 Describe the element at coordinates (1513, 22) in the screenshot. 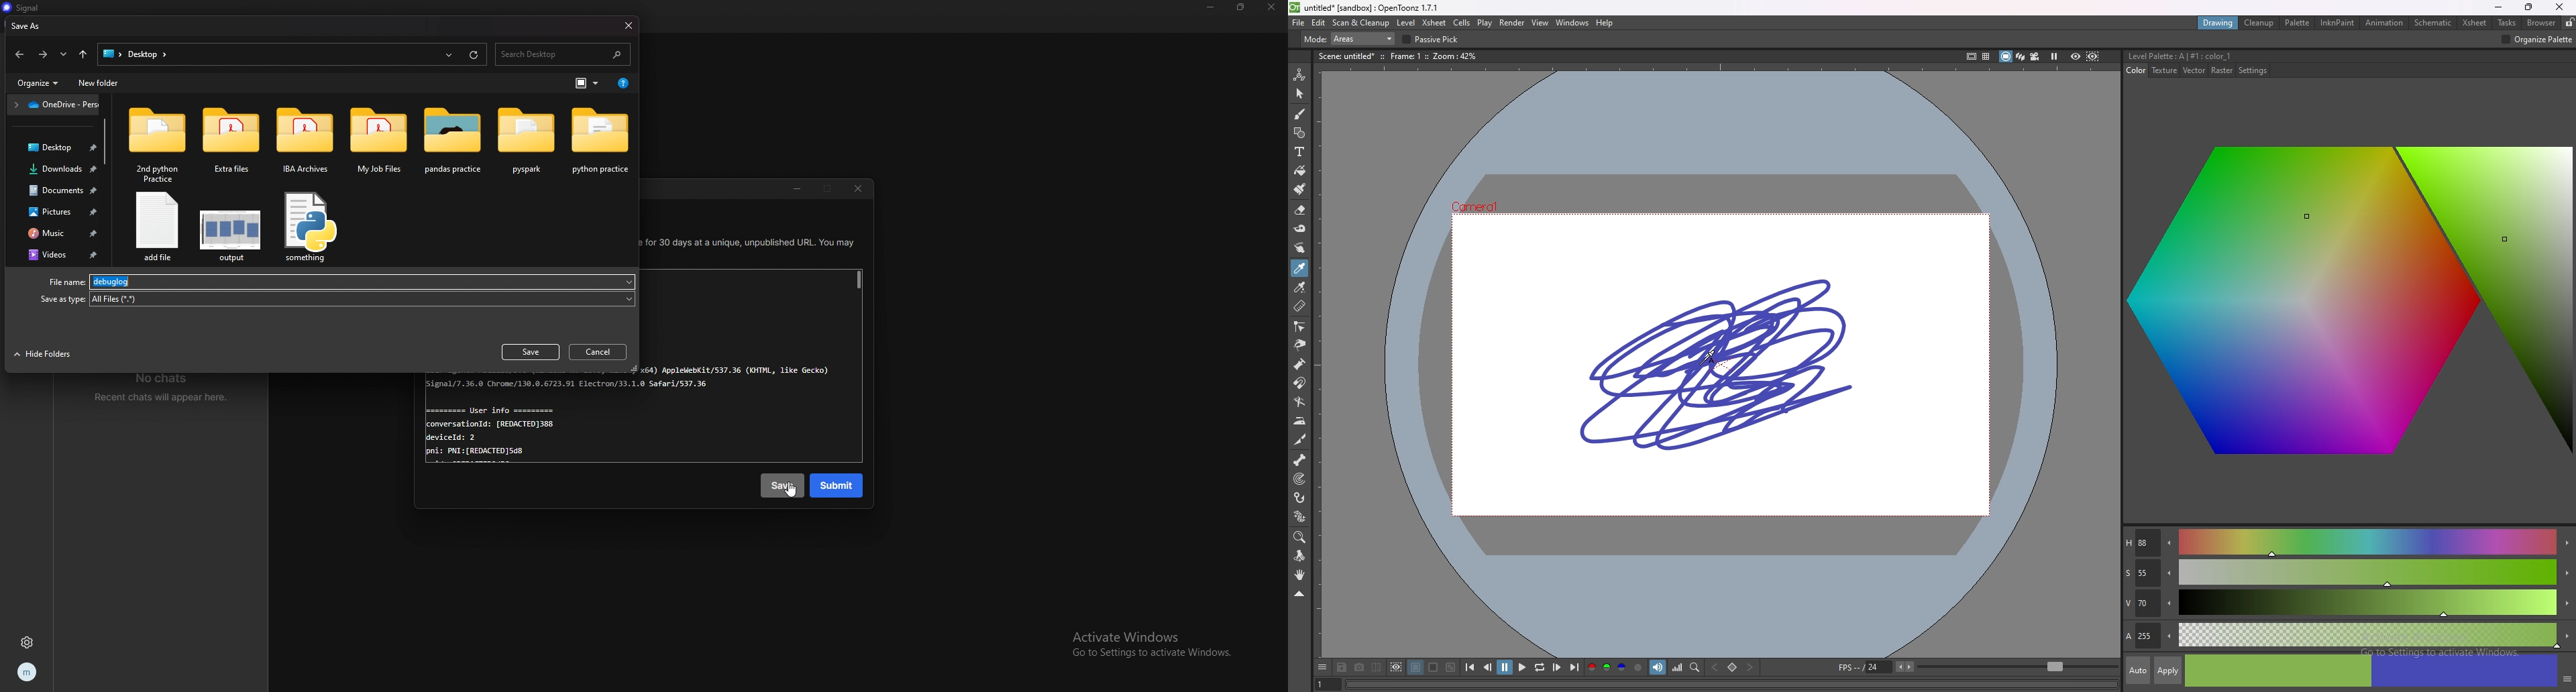

I see `render` at that location.